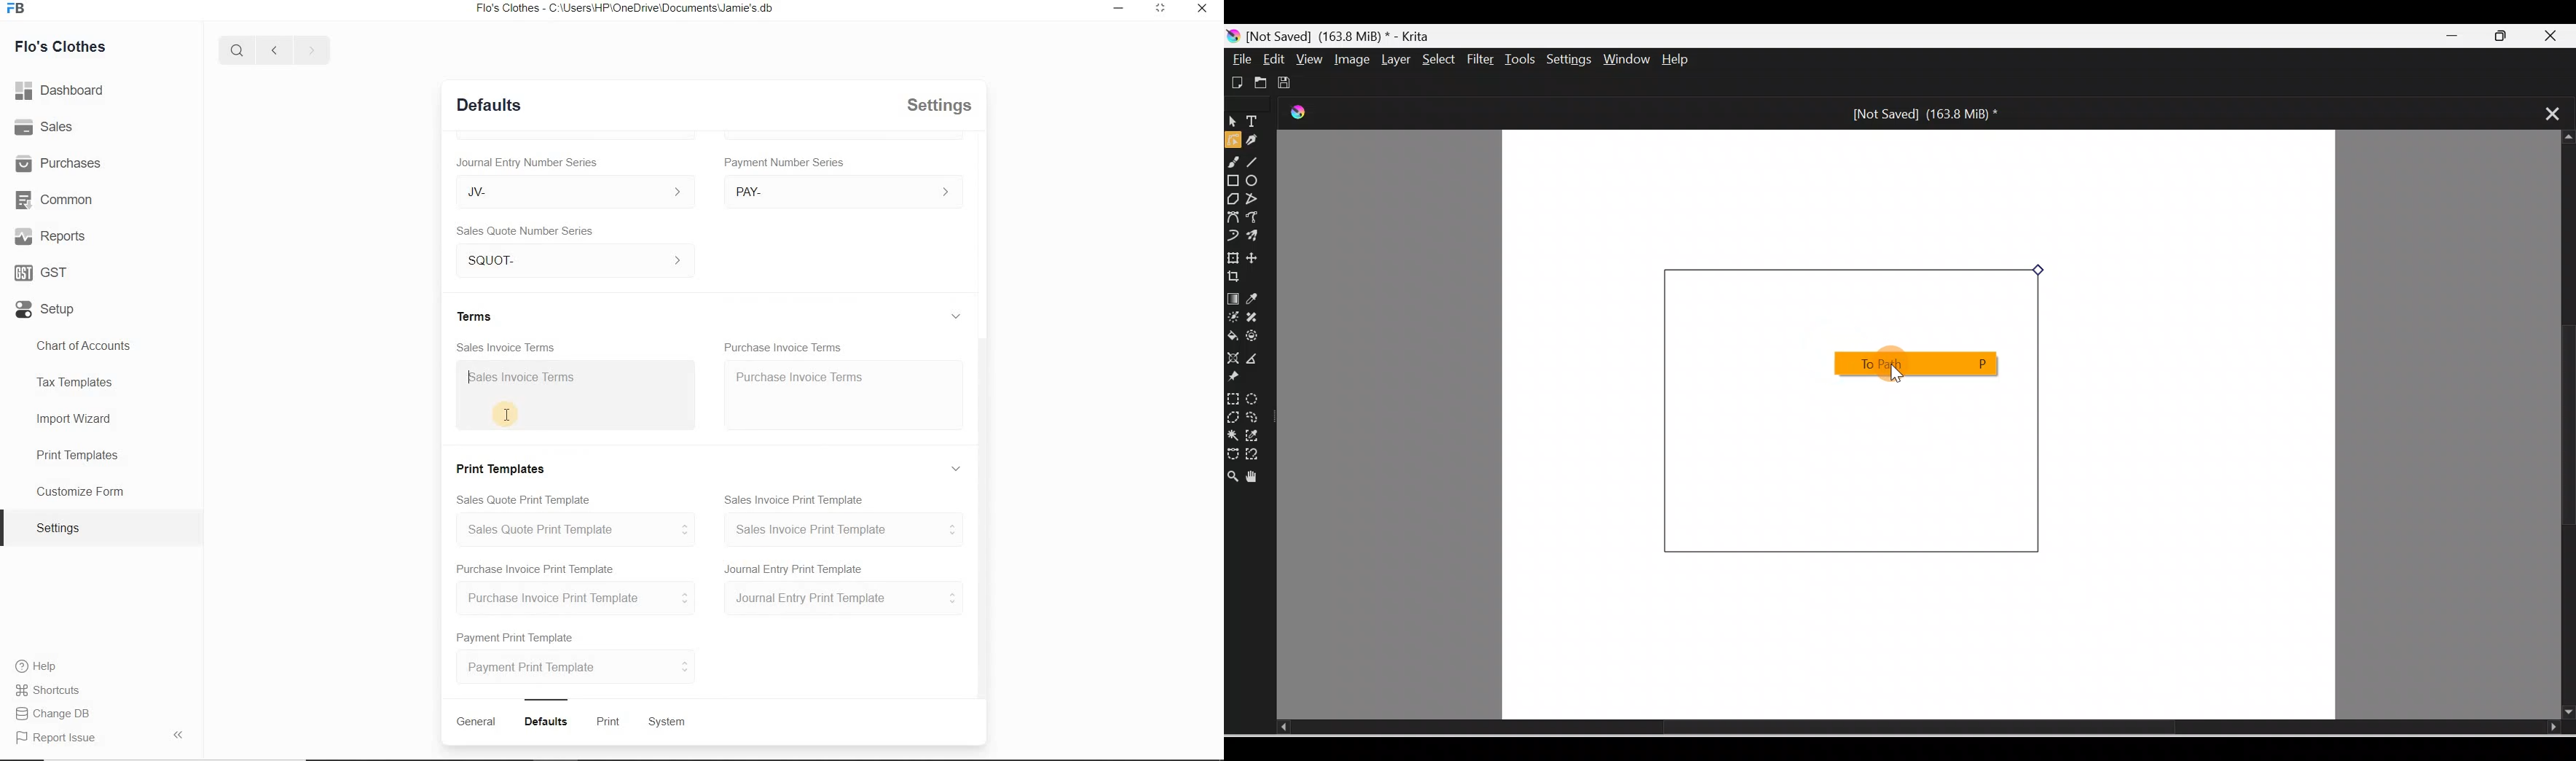  I want to click on Shortcuts, so click(49, 690).